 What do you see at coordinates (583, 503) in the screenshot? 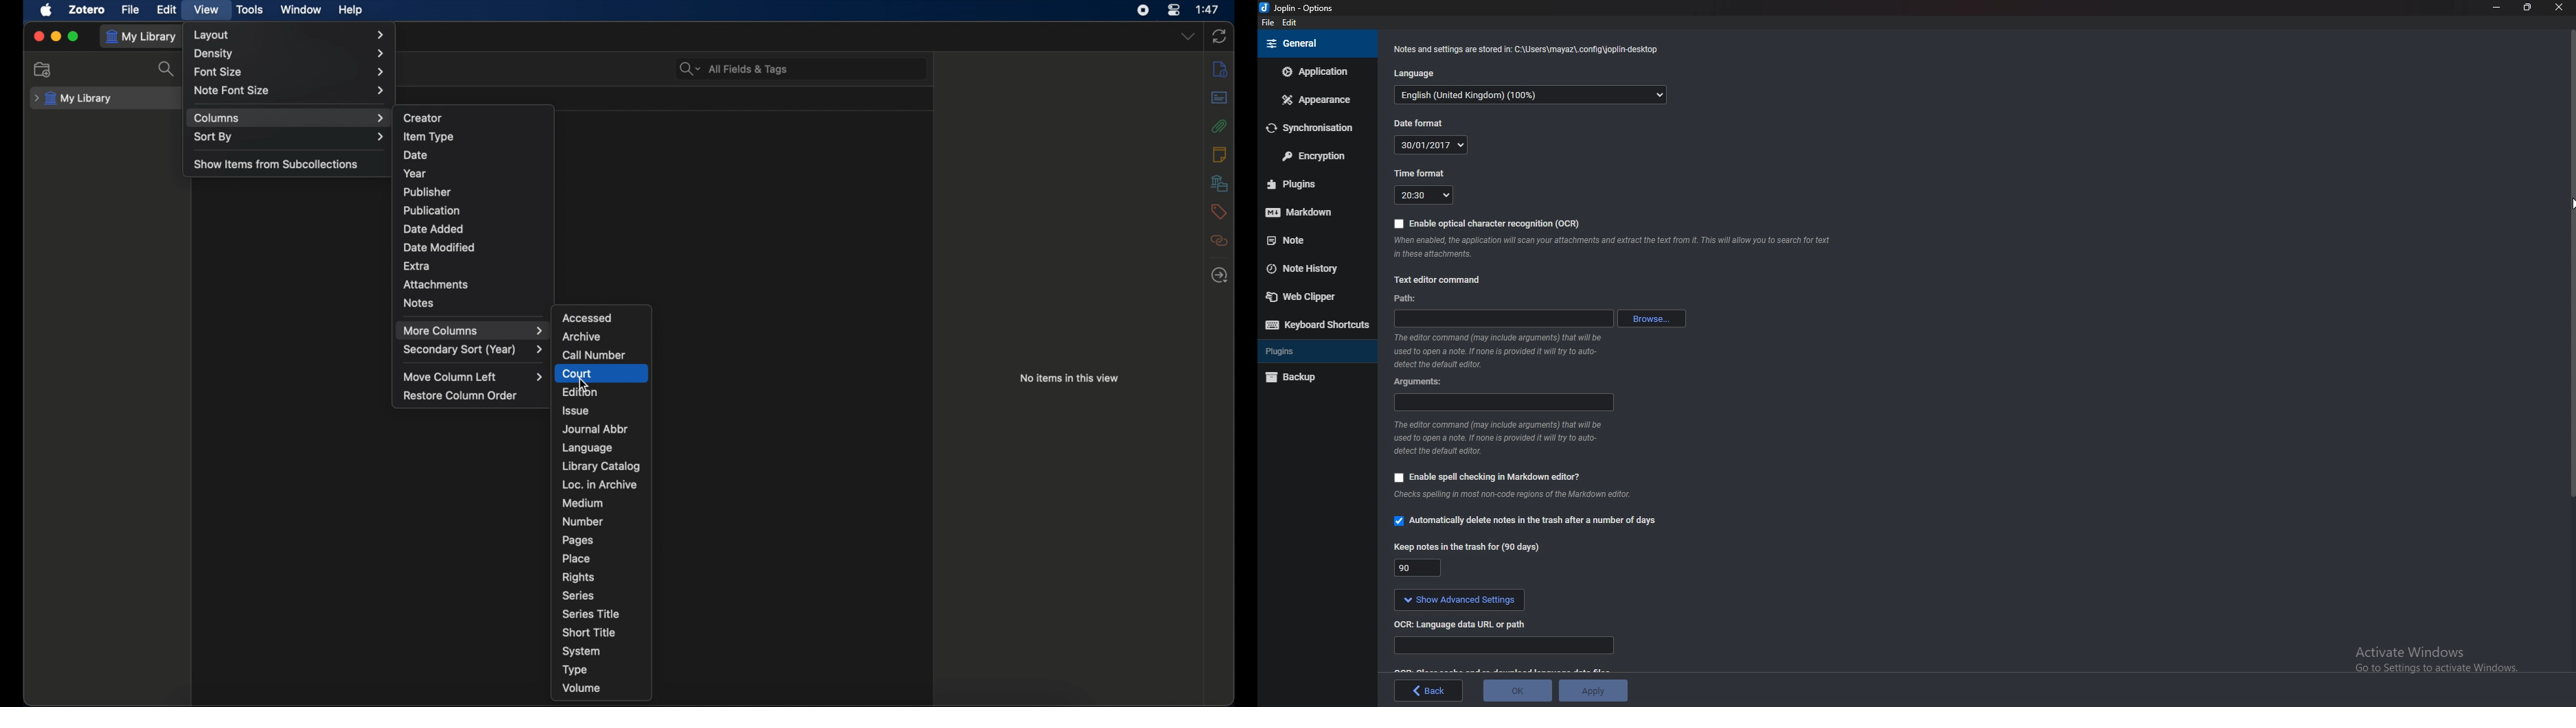
I see `medium` at bounding box center [583, 503].